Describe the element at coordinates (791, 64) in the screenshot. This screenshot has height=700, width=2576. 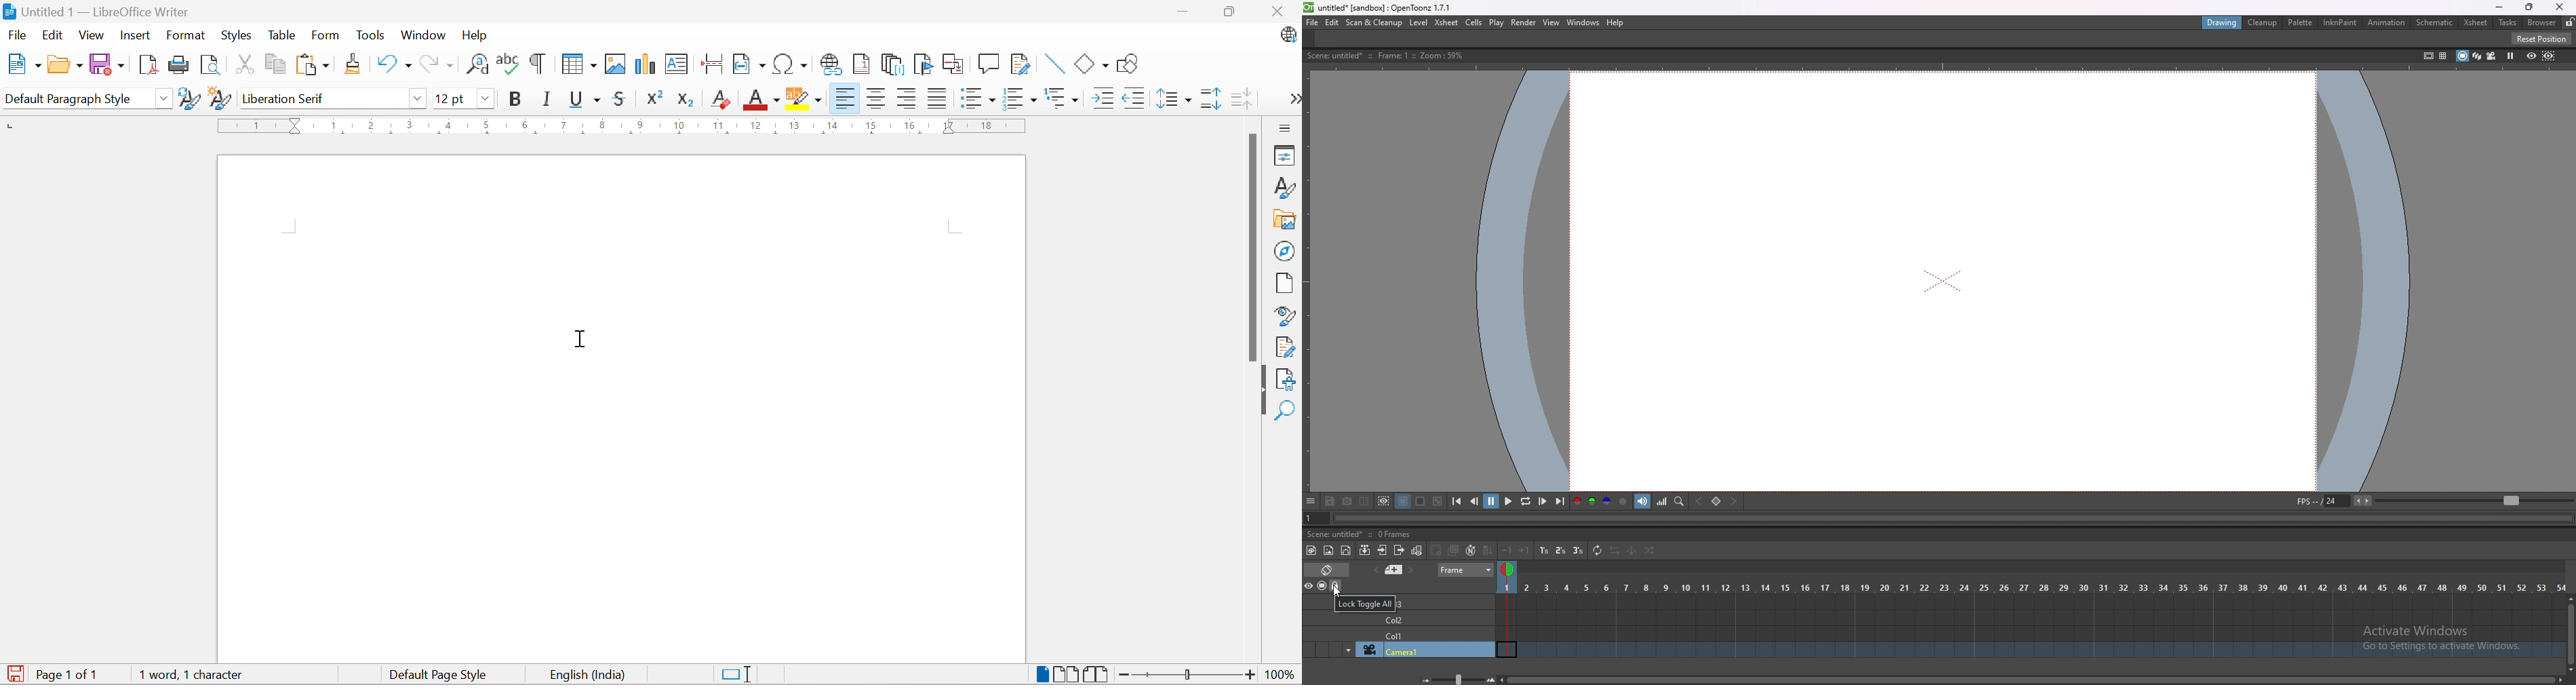
I see `Insert Special Characters` at that location.